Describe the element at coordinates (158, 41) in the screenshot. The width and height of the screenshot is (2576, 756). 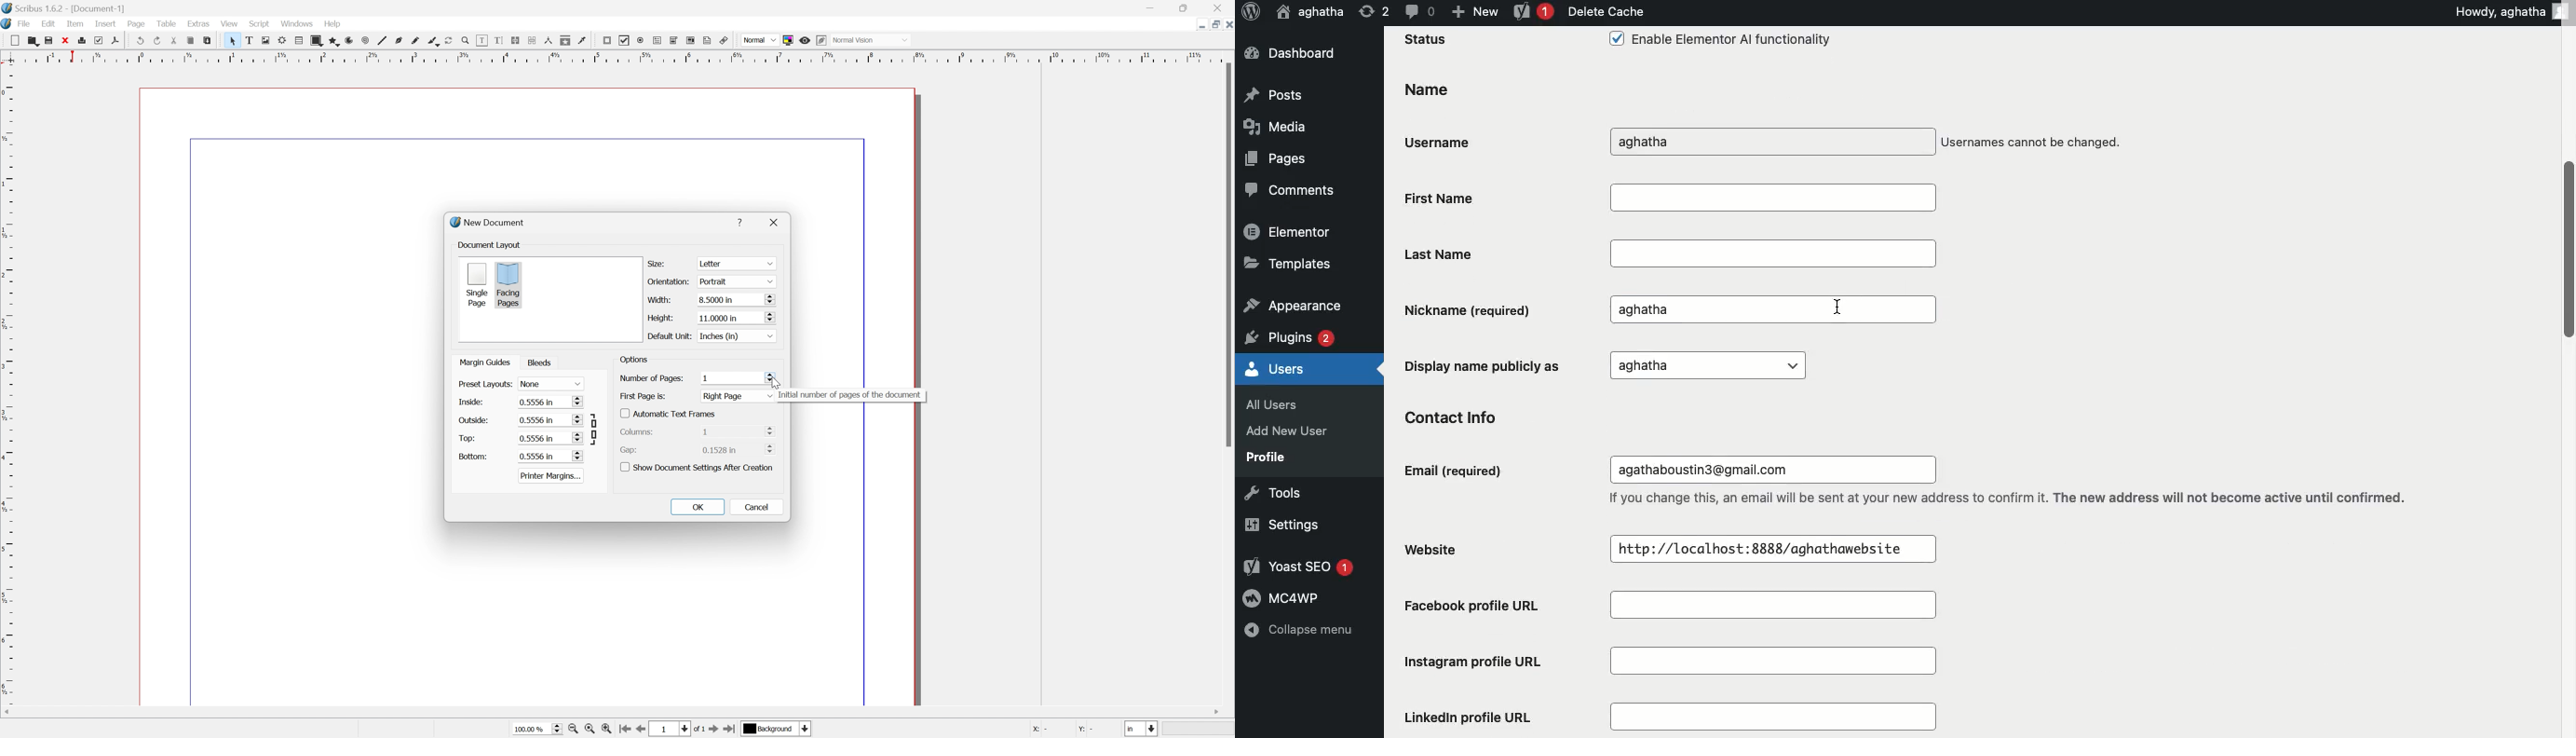
I see `Redo` at that location.